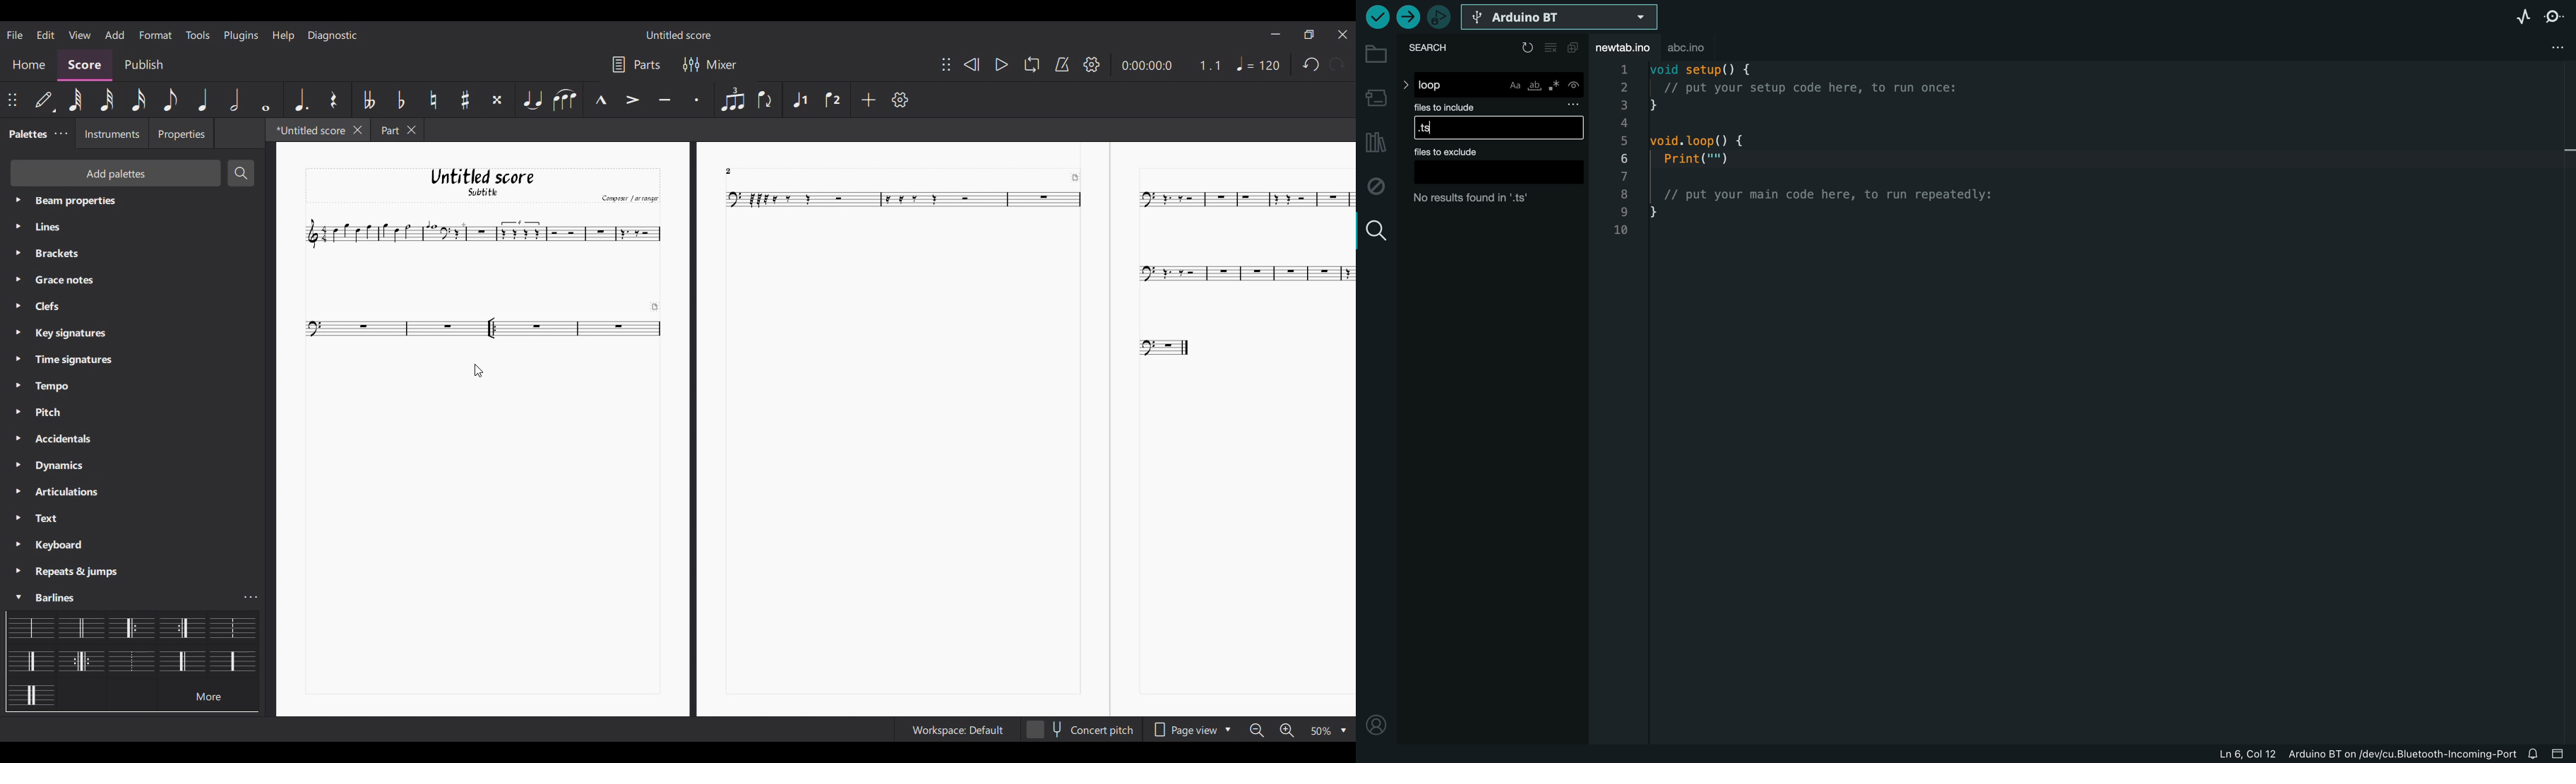 Image resolution: width=2576 pixels, height=784 pixels. I want to click on Palette settings, so click(81, 572).